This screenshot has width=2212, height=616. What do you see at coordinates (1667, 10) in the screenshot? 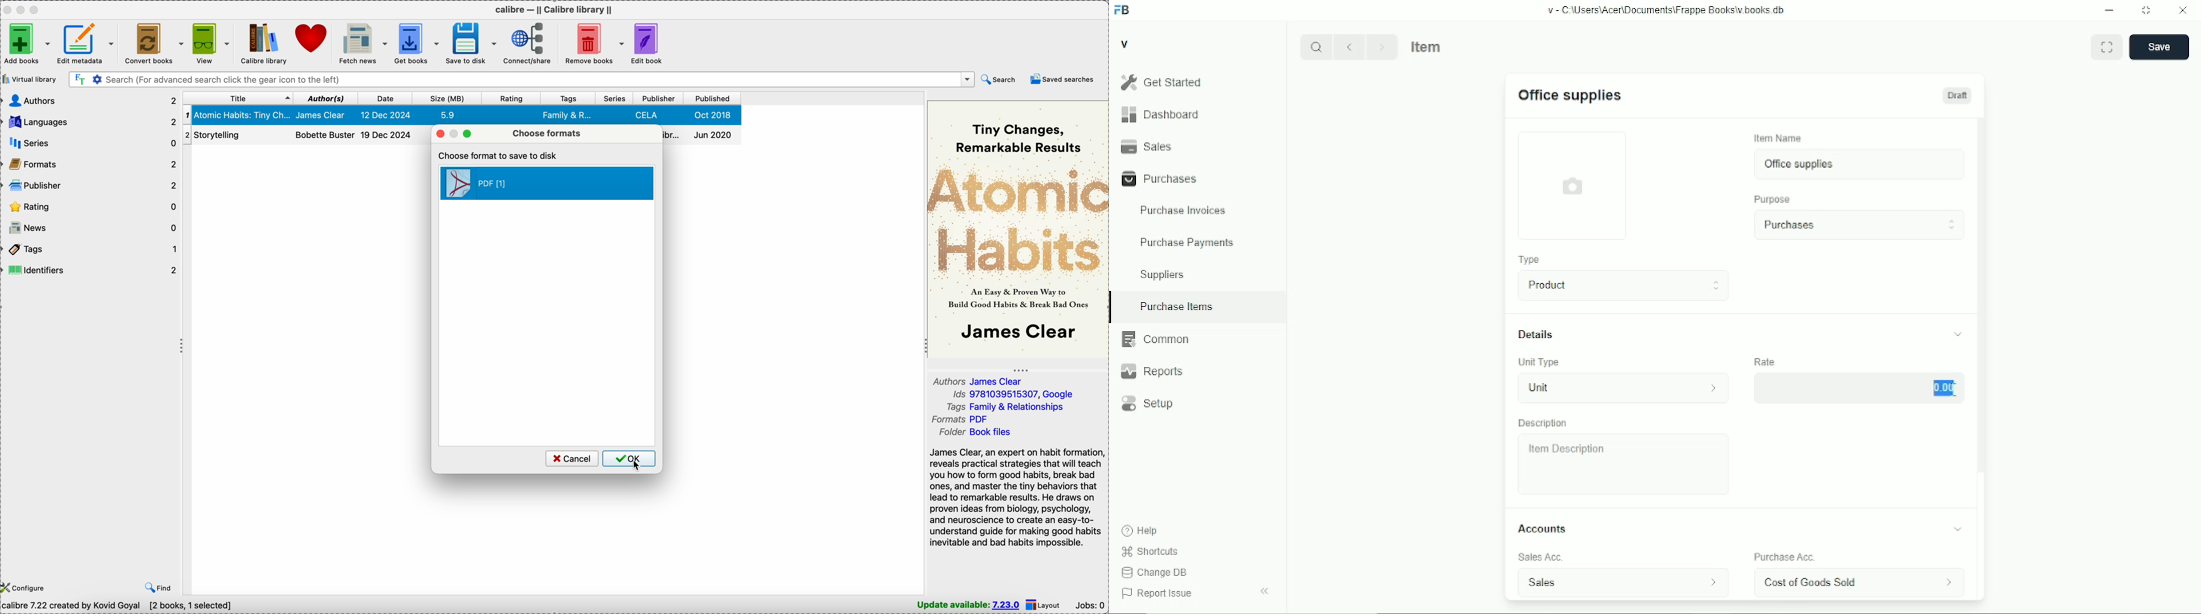
I see `v-C:\Users\Acer\Documents\Frappe books\v.books.db` at bounding box center [1667, 10].